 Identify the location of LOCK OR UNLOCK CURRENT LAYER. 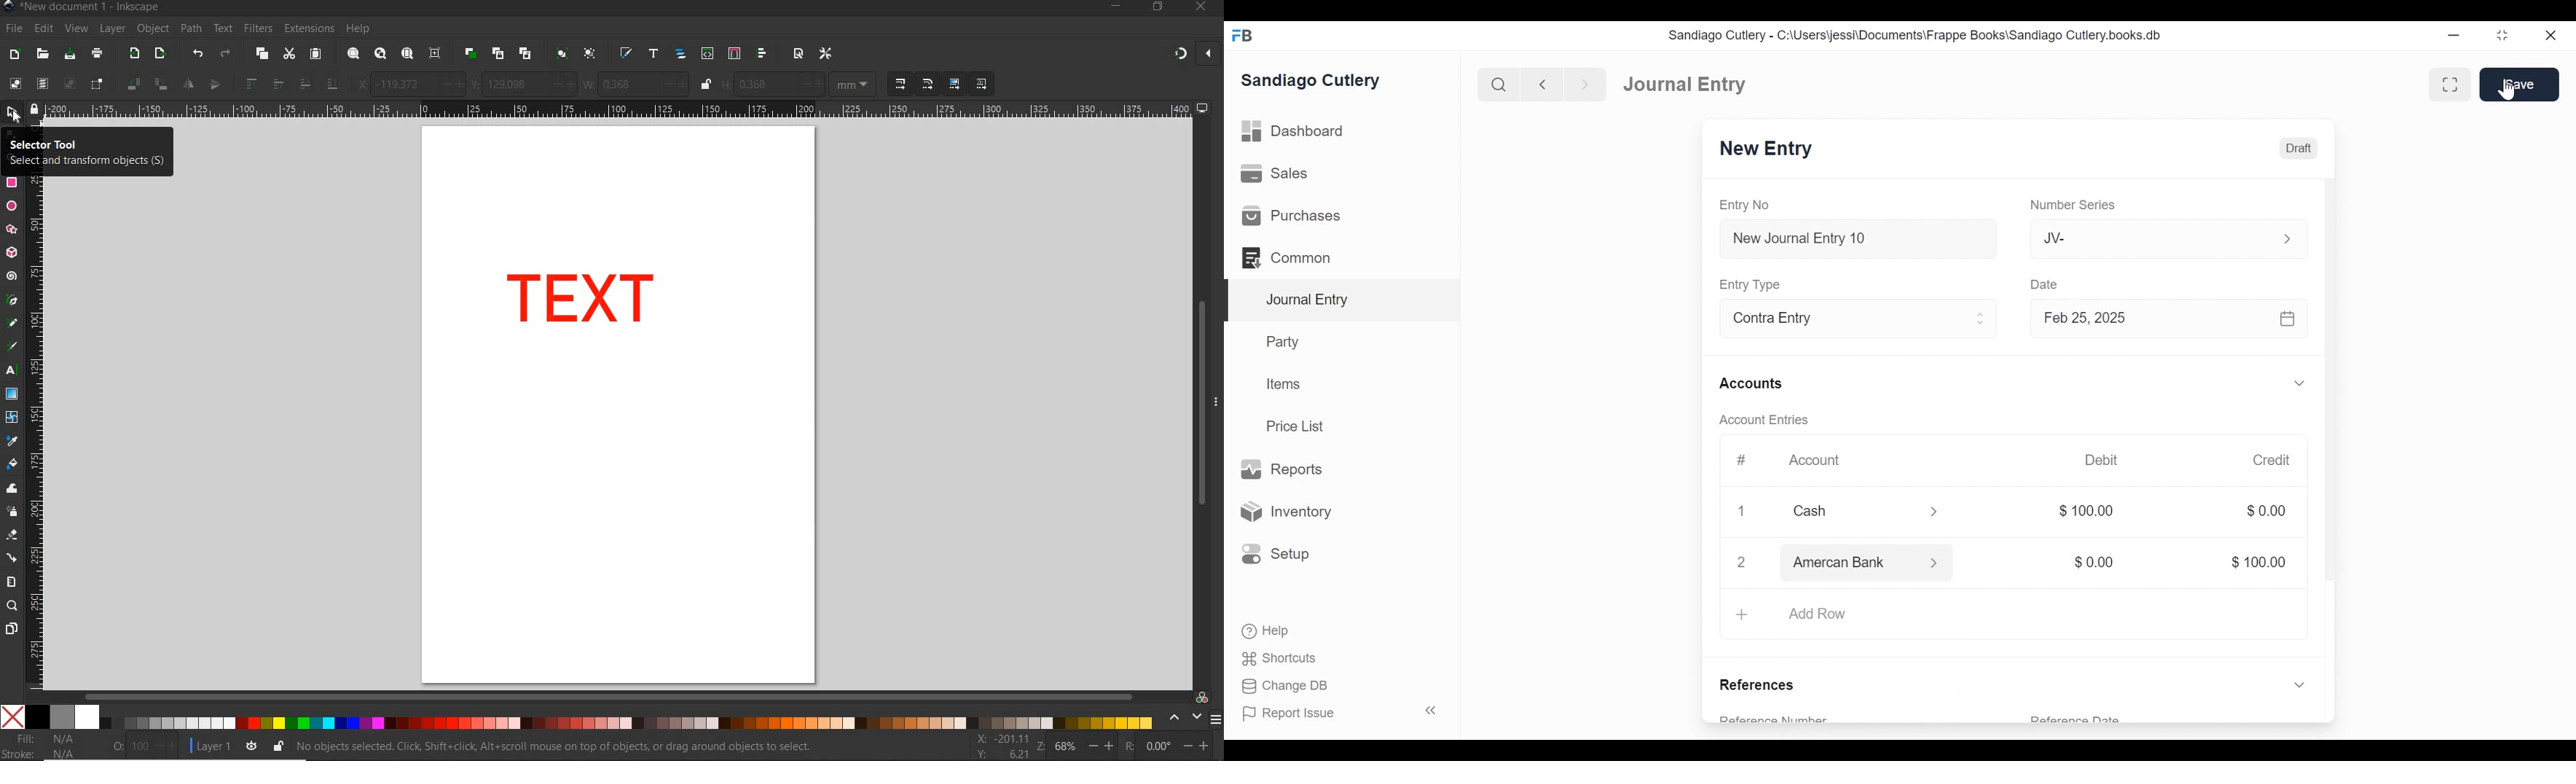
(278, 748).